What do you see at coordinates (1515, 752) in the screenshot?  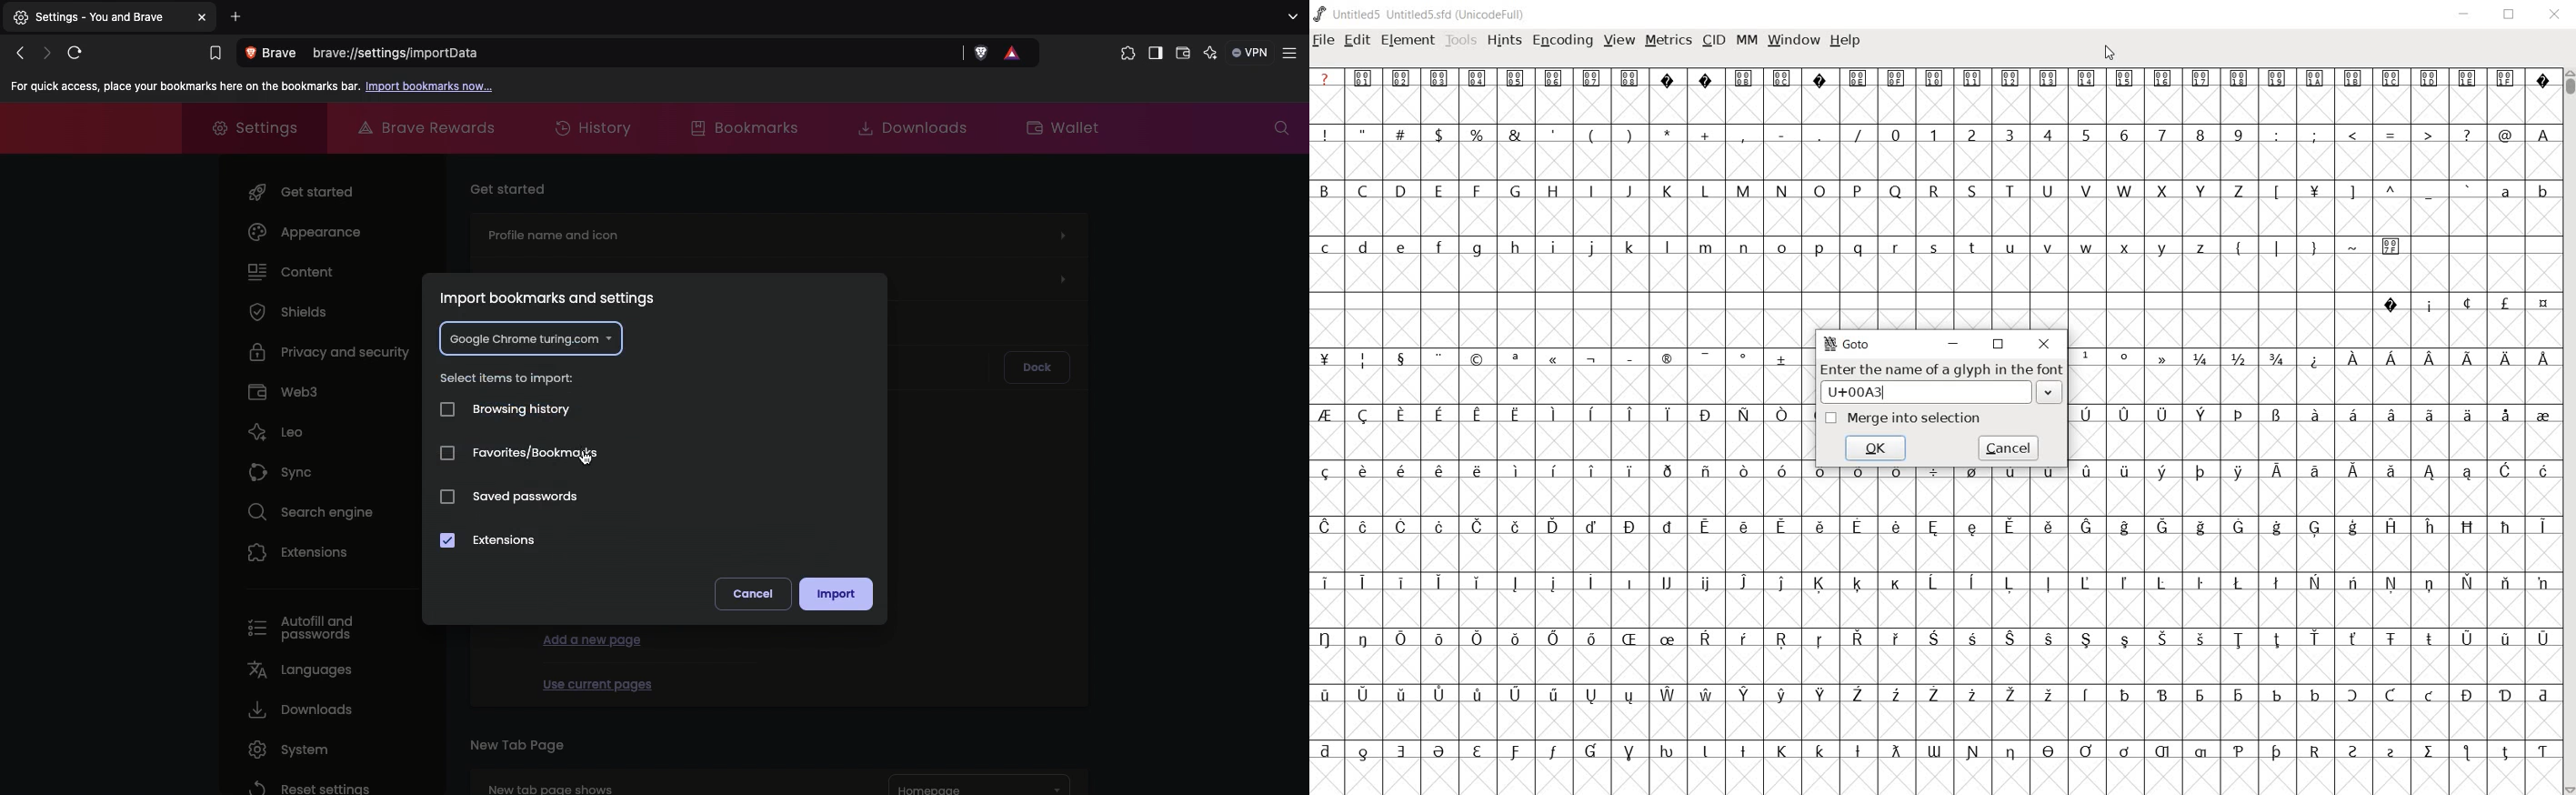 I see `Symbol` at bounding box center [1515, 752].